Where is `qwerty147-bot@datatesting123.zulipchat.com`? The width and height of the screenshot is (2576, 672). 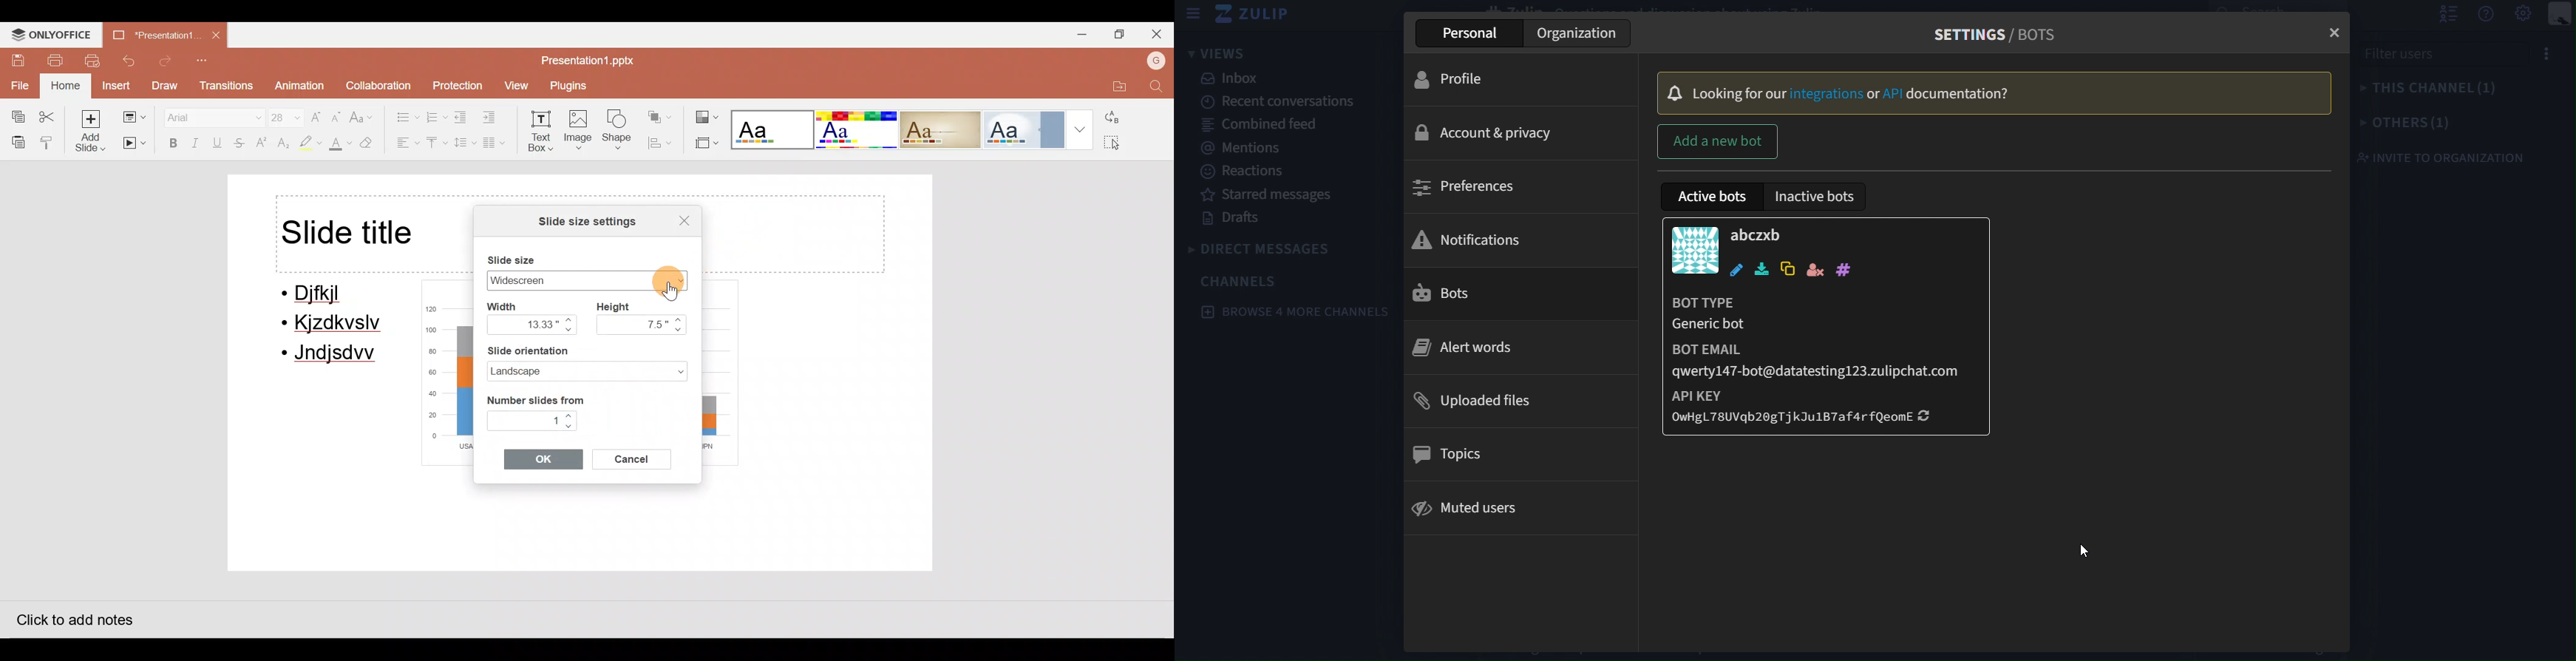
qwerty147-bot@datatesting123.zulipchat.com is located at coordinates (1815, 372).